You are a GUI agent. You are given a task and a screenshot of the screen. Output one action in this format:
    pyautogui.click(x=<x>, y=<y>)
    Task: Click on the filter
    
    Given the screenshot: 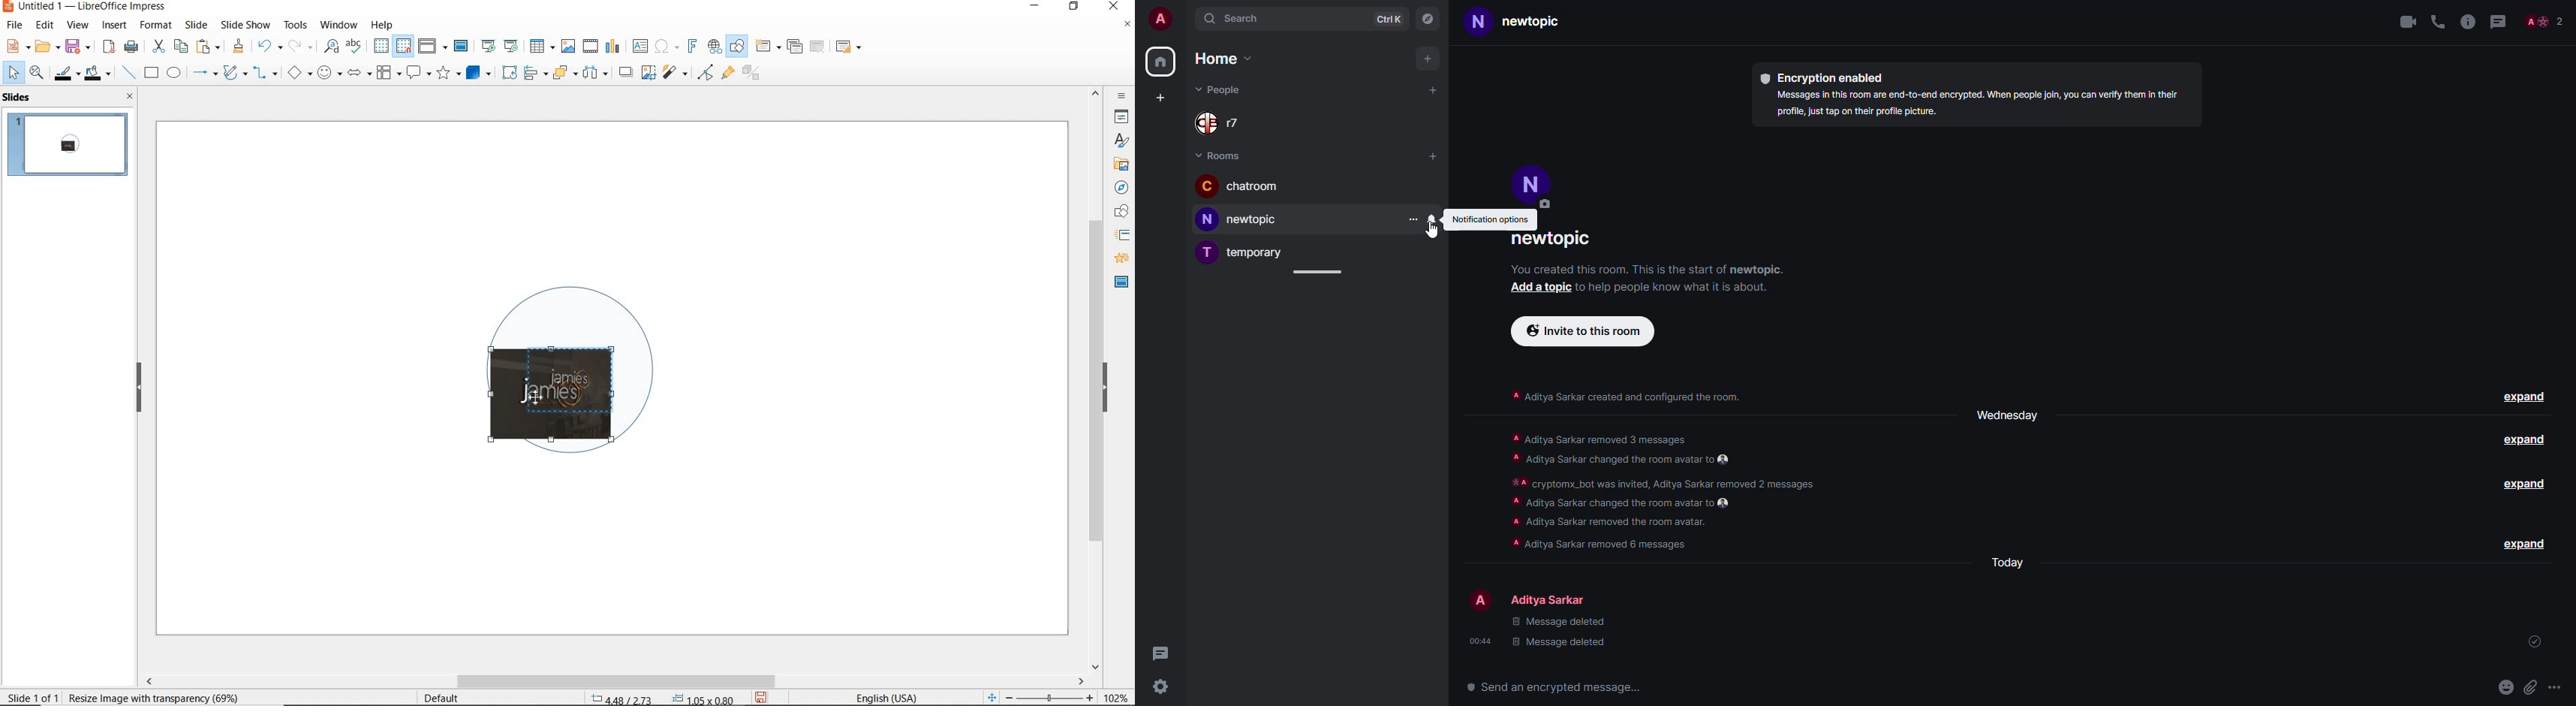 What is the action you would take?
    pyautogui.click(x=706, y=70)
    